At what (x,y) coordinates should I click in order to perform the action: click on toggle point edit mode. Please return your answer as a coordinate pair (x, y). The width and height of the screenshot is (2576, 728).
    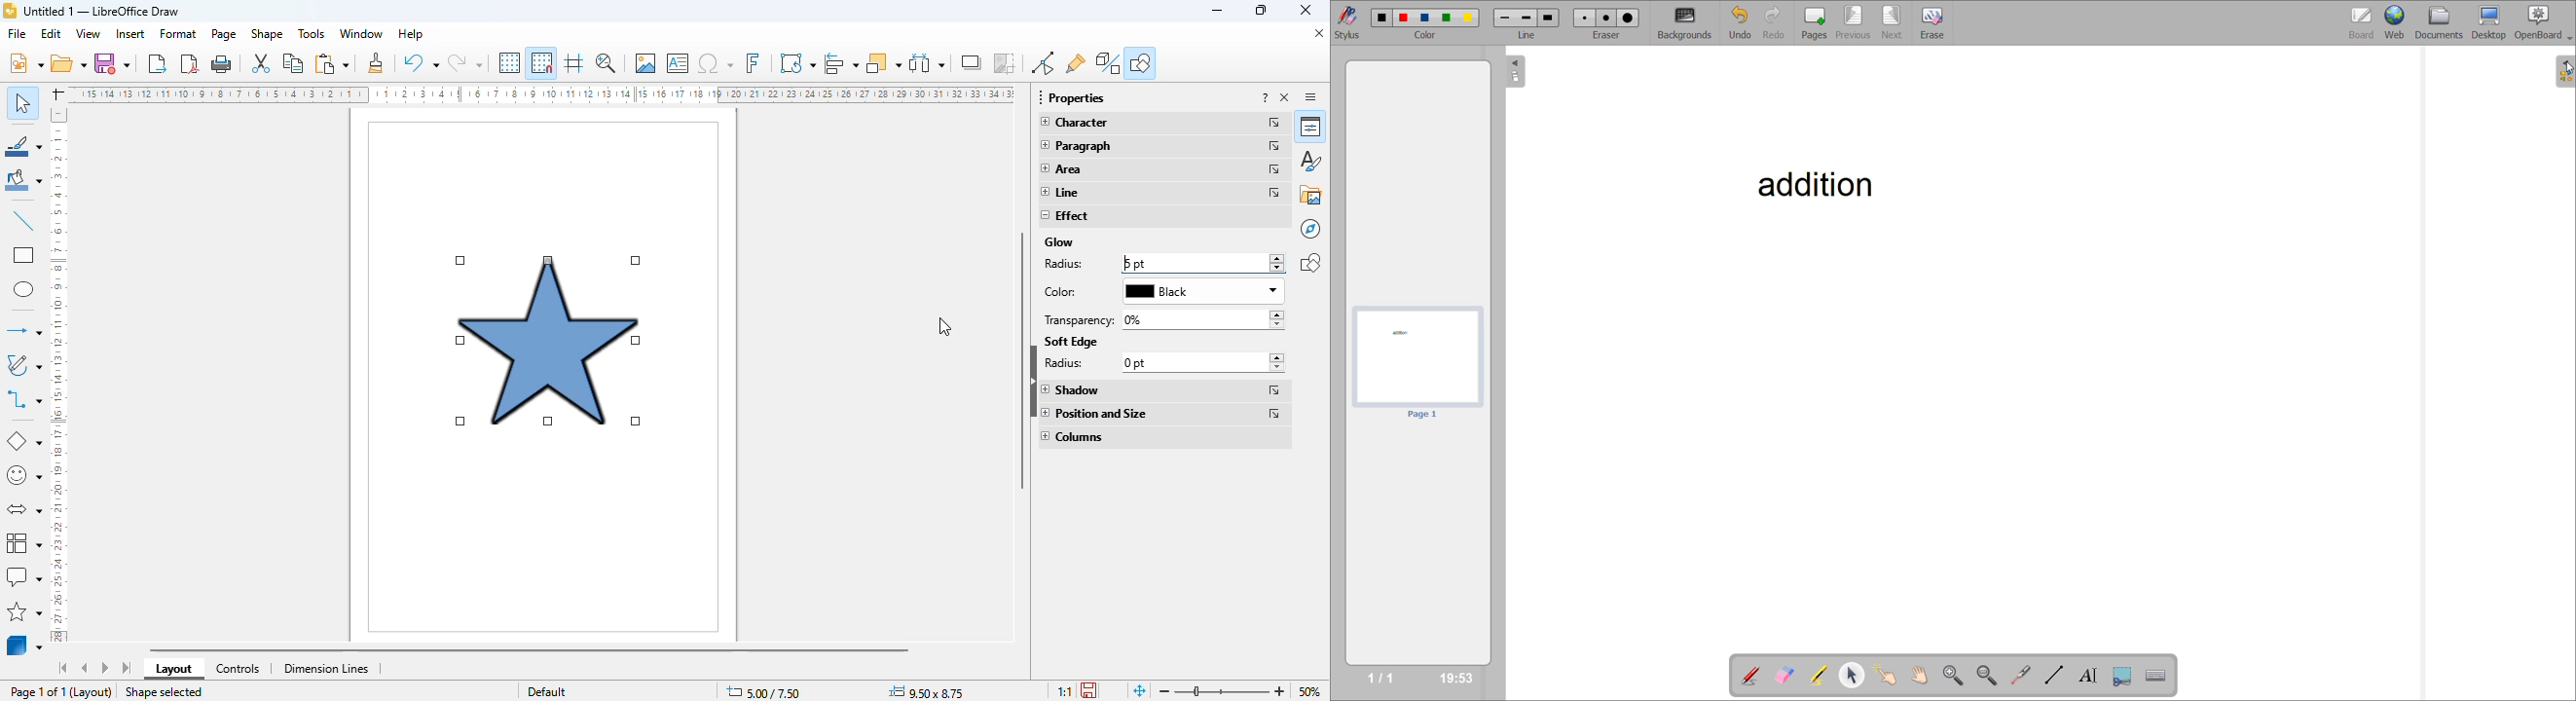
    Looking at the image, I should click on (1044, 63).